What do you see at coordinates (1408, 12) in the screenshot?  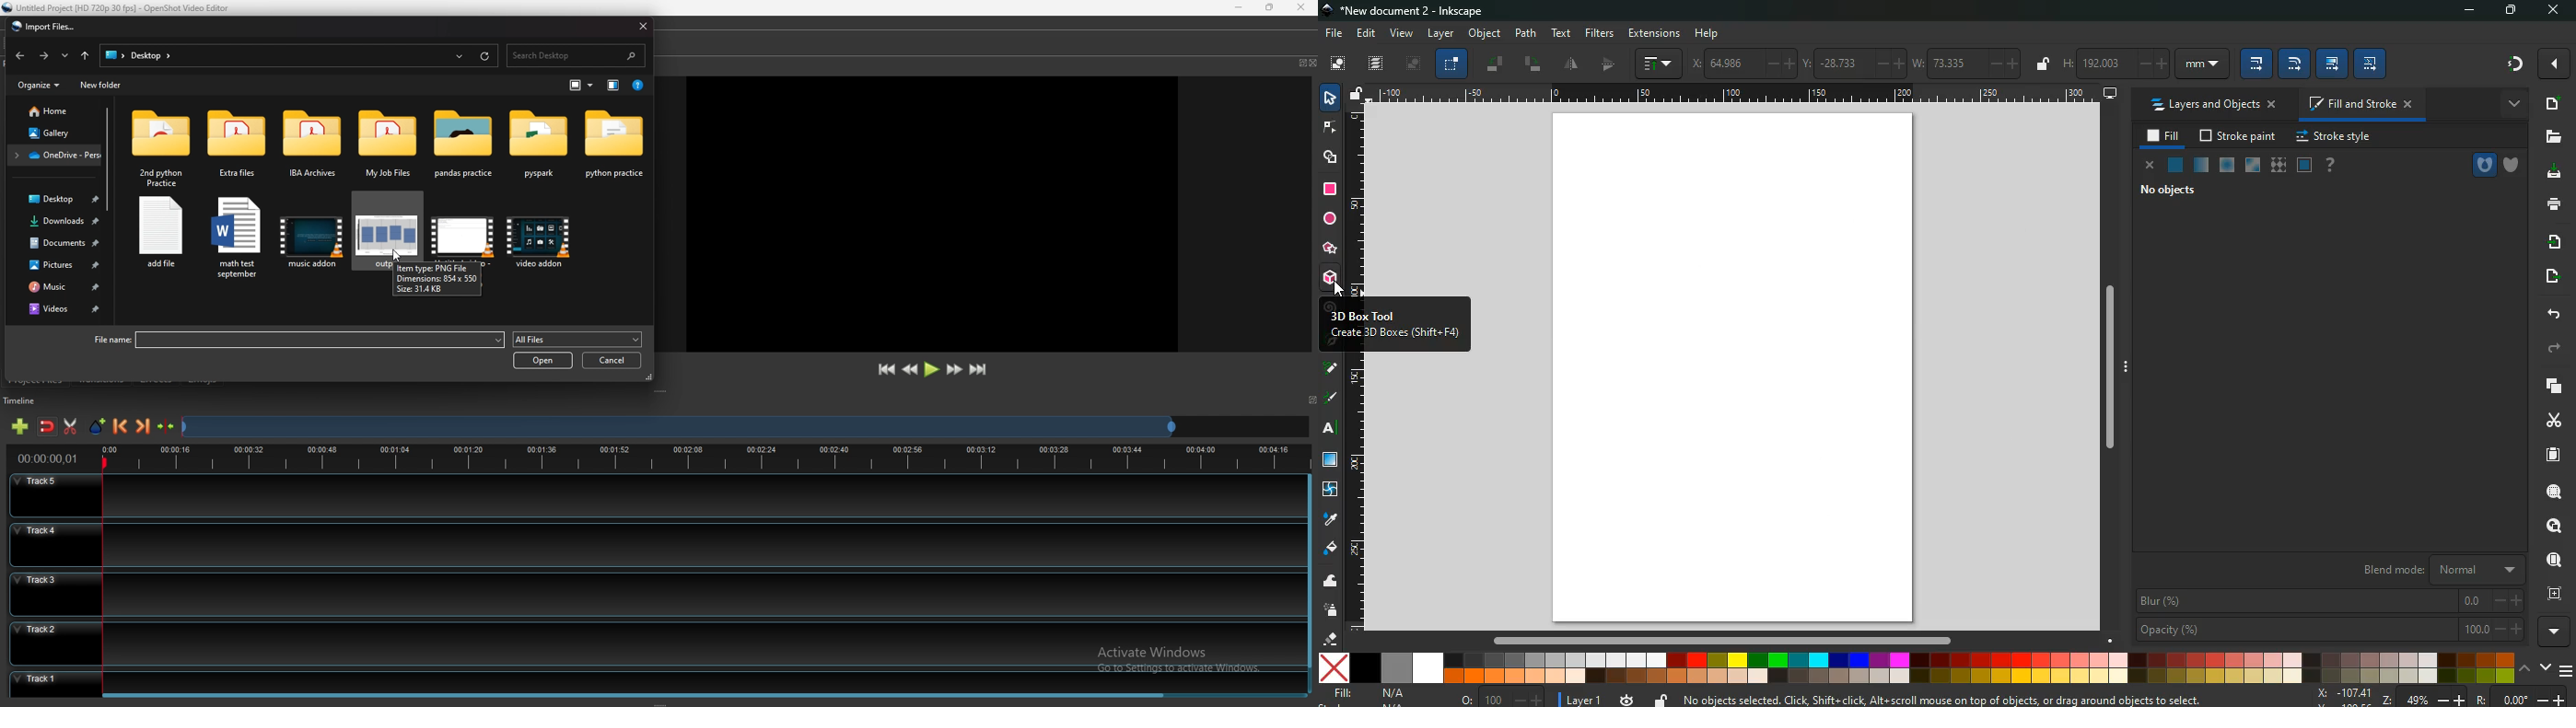 I see `inkscape` at bounding box center [1408, 12].